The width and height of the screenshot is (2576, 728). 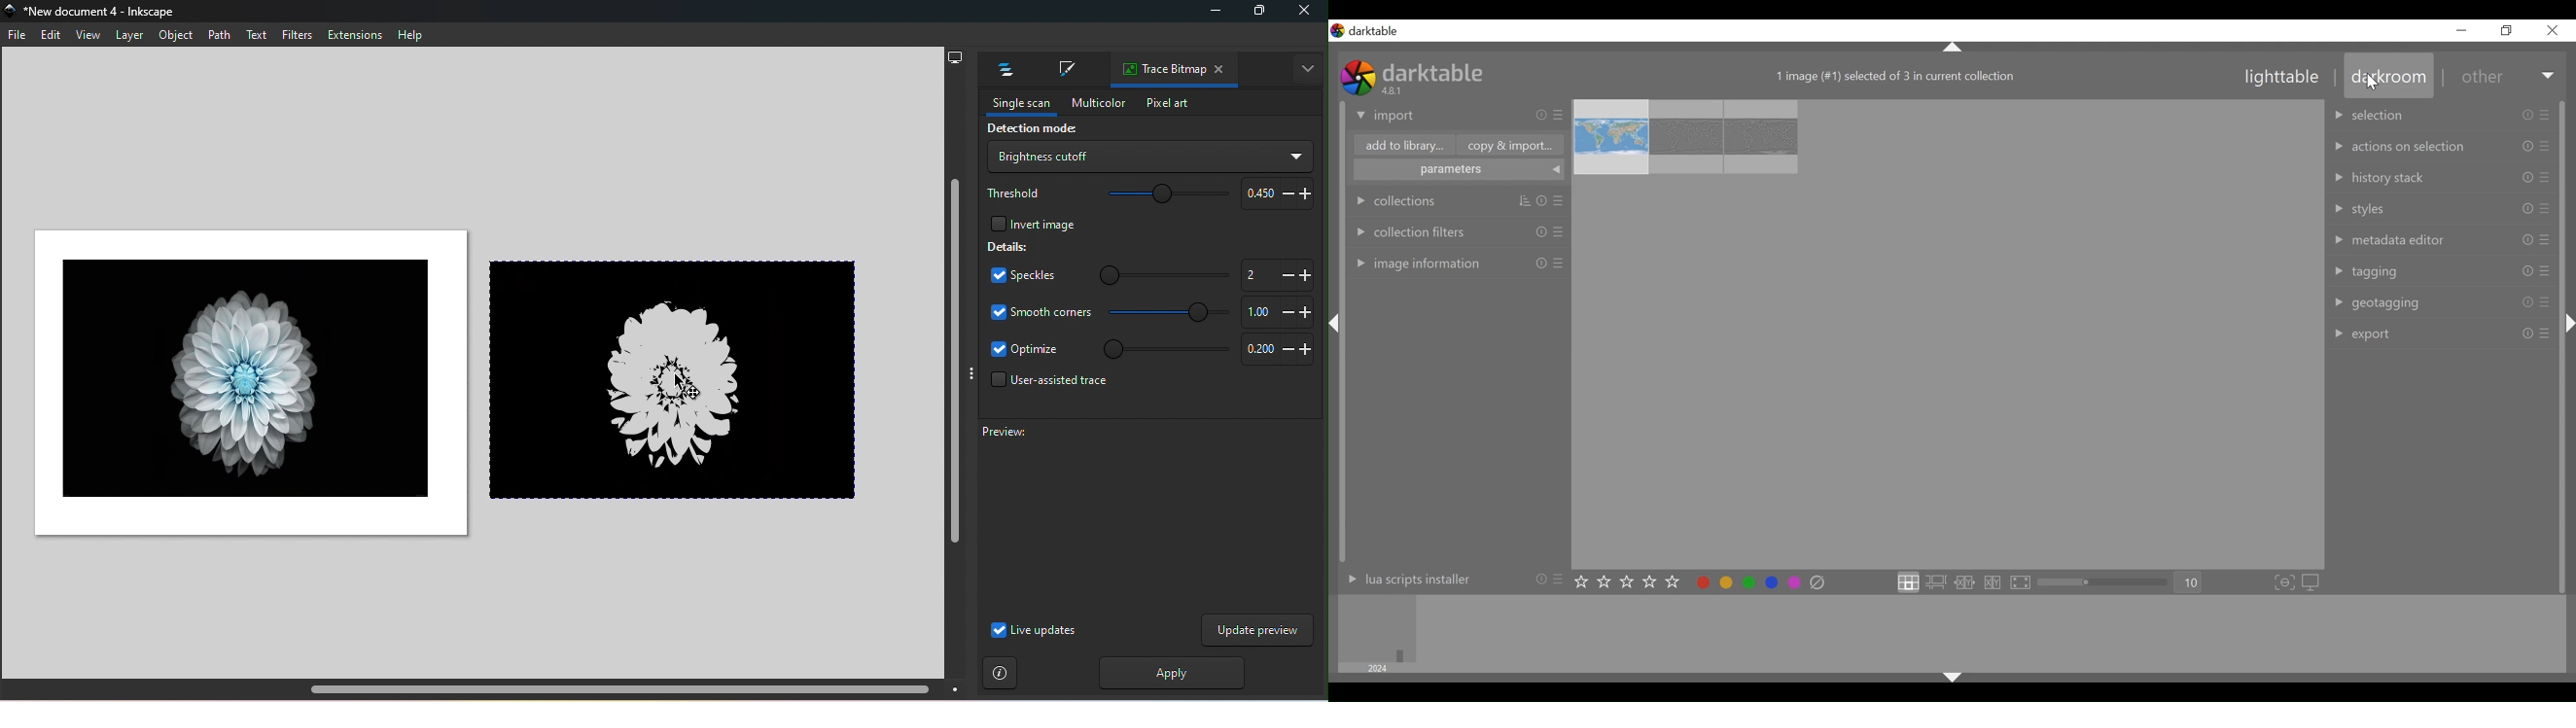 I want to click on View, so click(x=86, y=35).